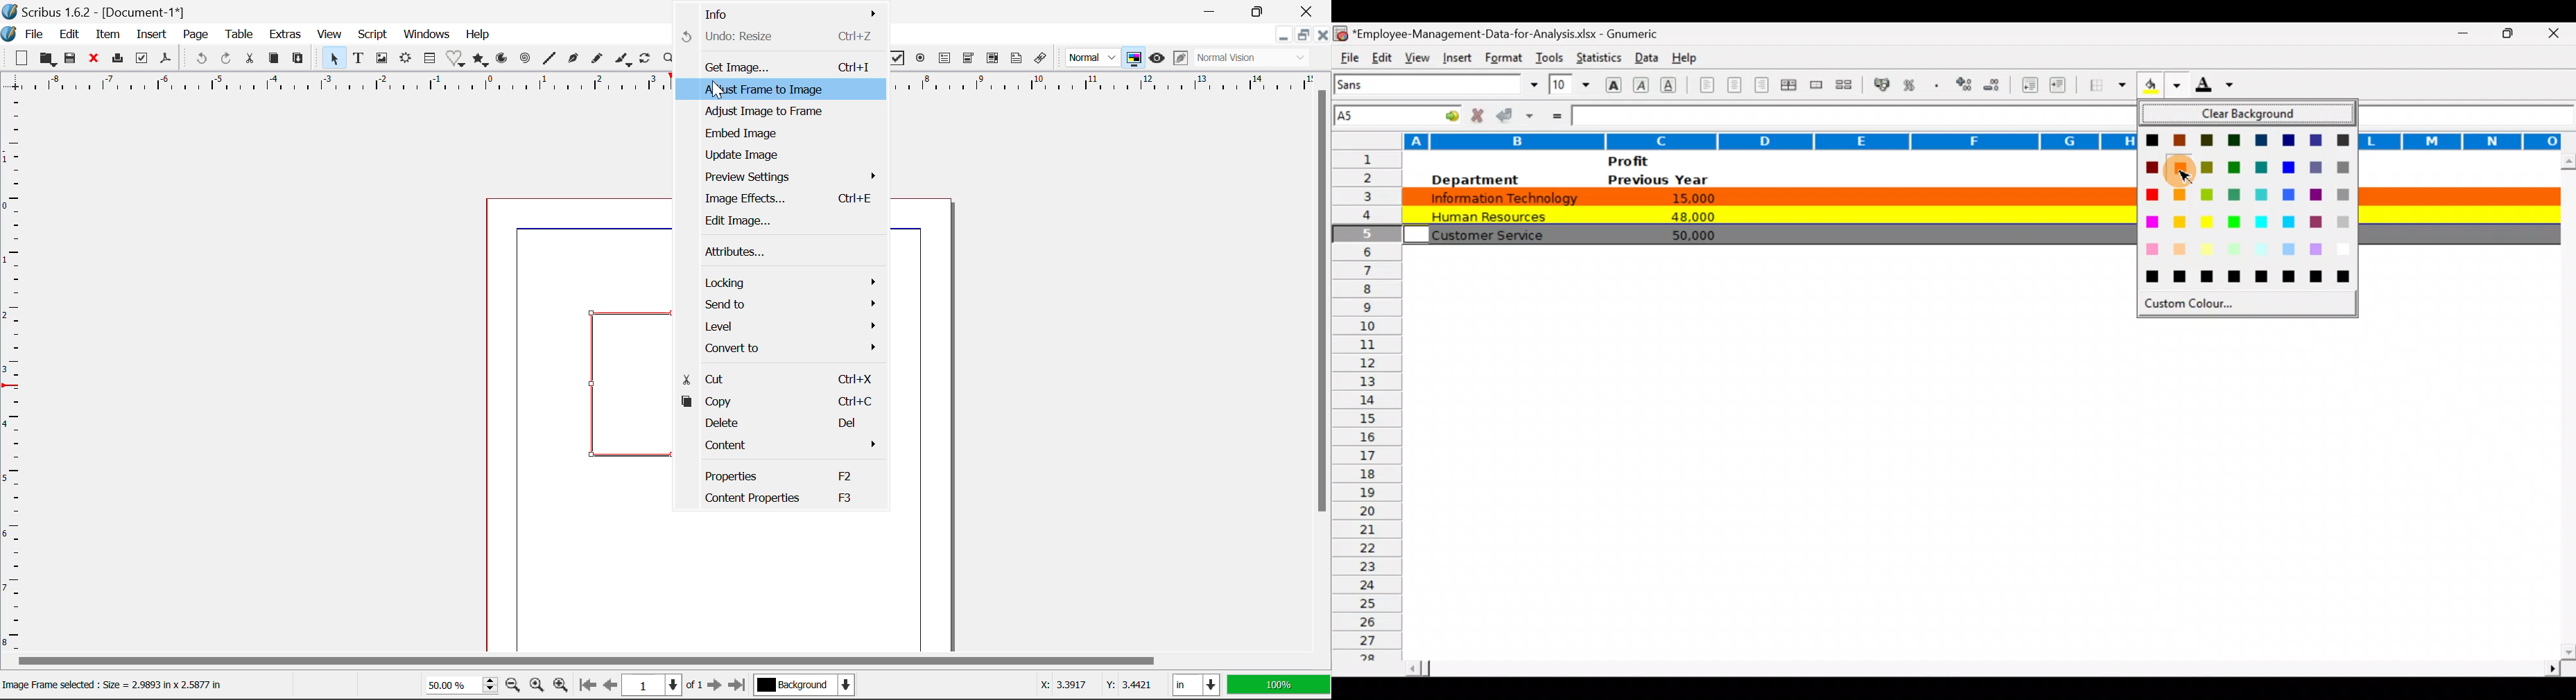  What do you see at coordinates (599, 60) in the screenshot?
I see `Freehand Line` at bounding box center [599, 60].